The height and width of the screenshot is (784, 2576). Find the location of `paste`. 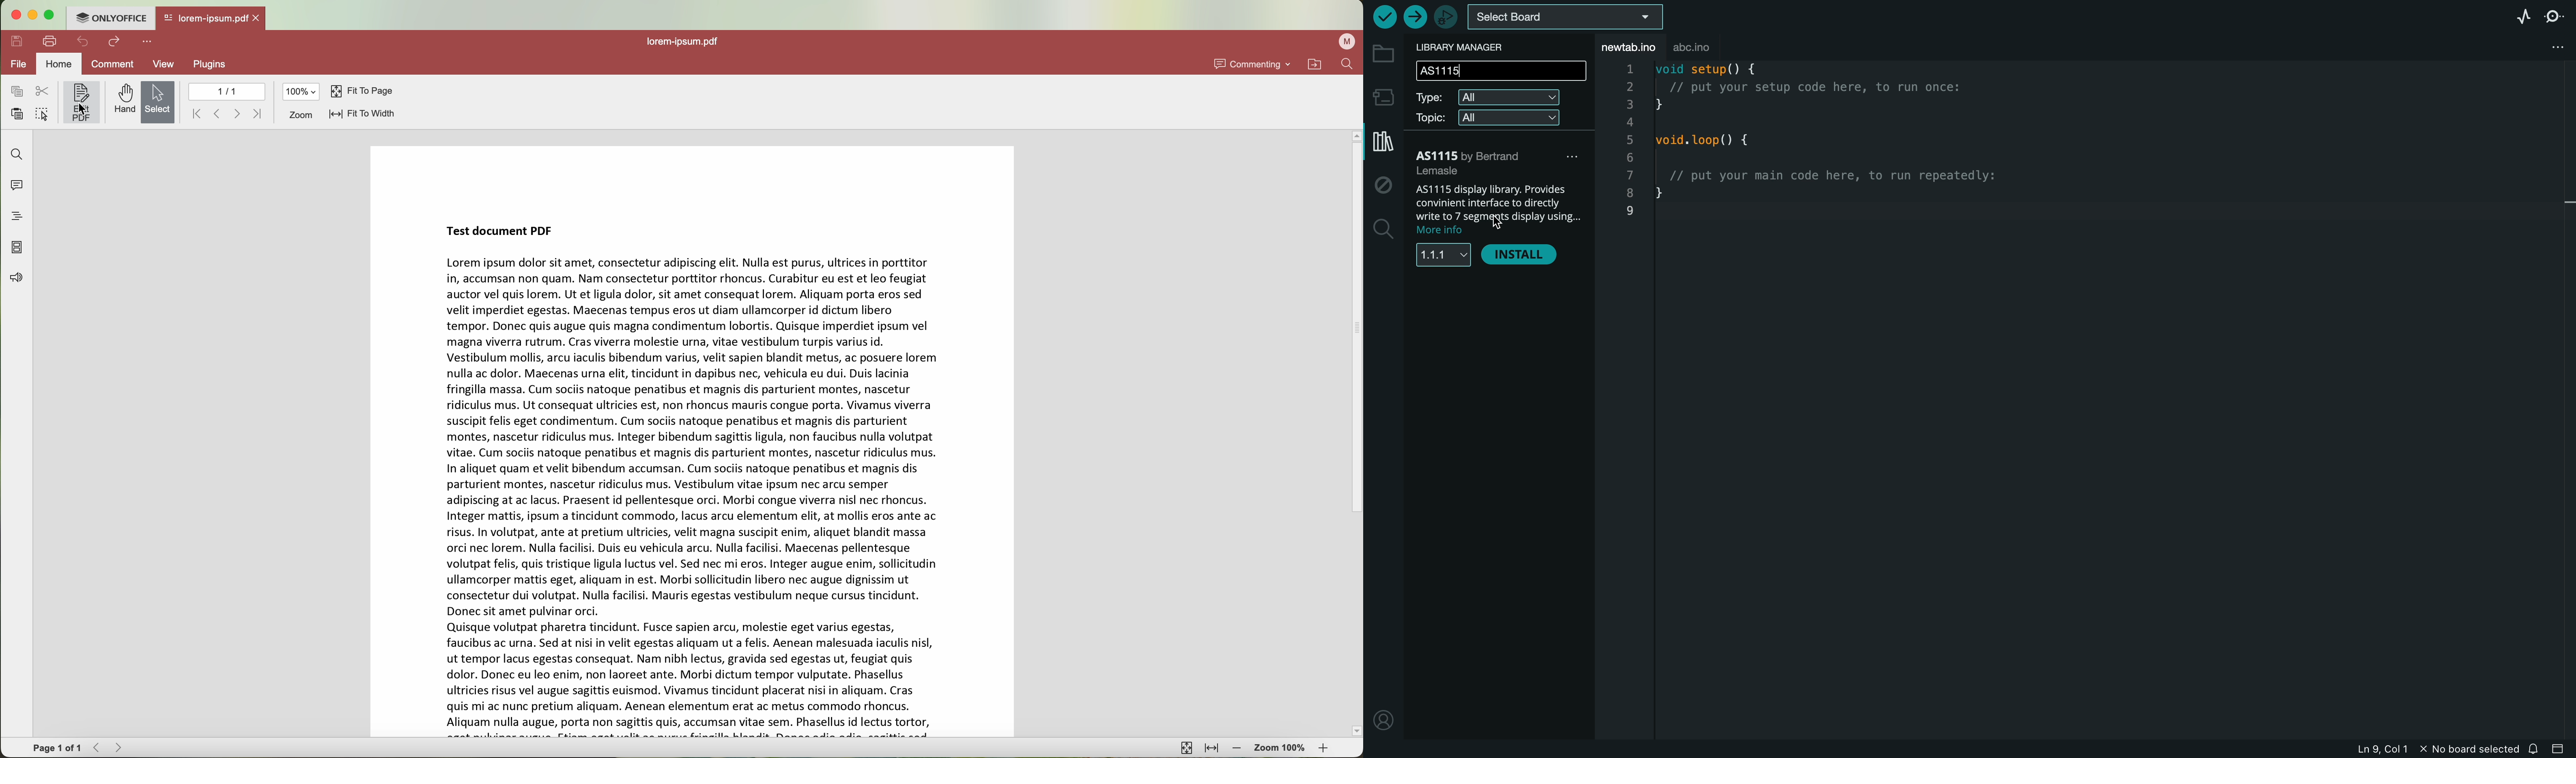

paste is located at coordinates (18, 115).